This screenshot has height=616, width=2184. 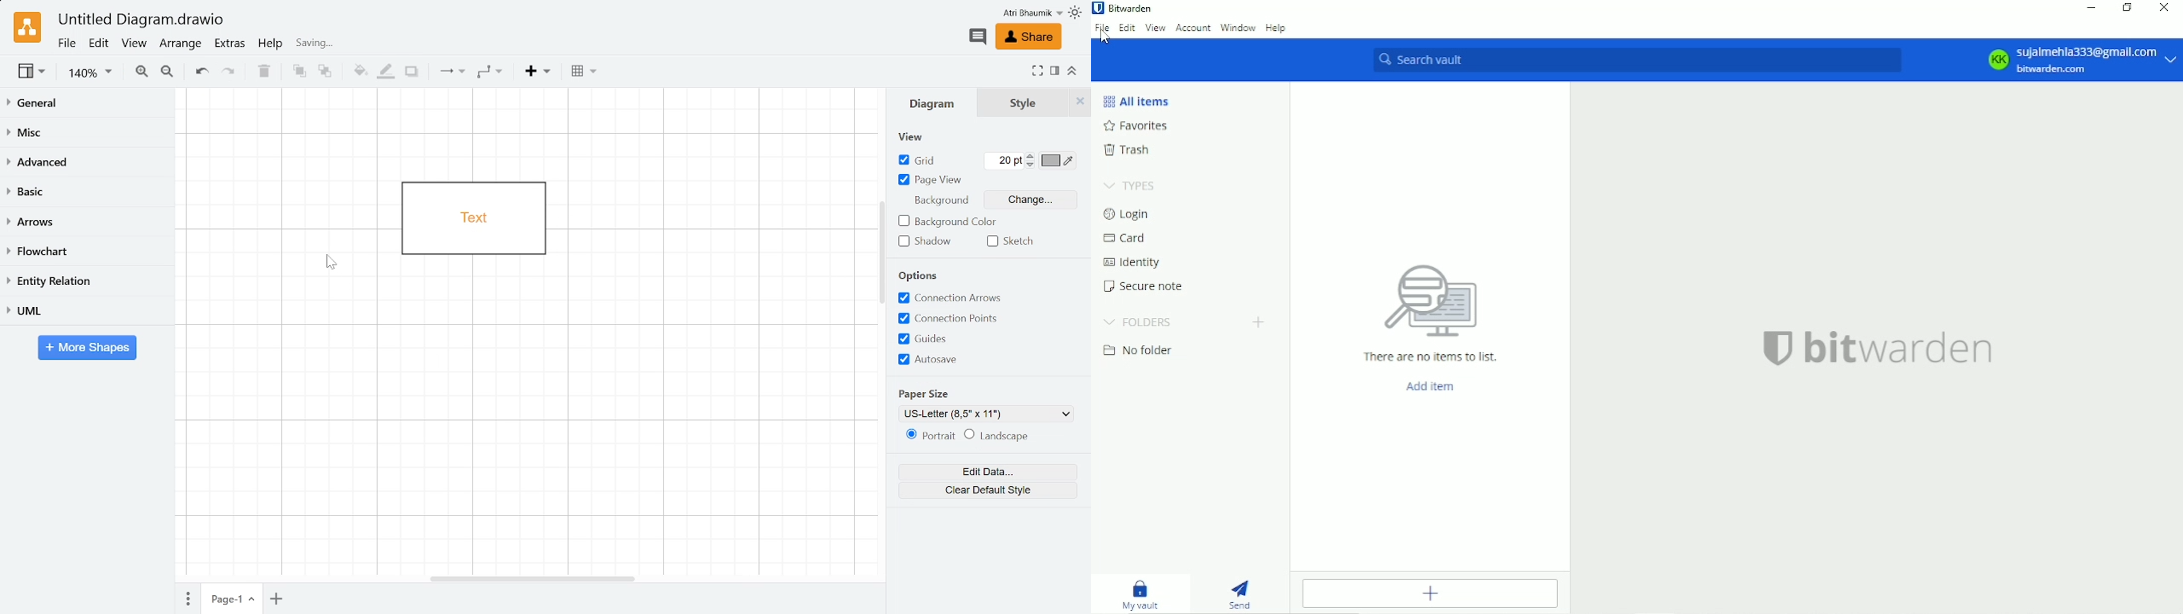 I want to click on To back, so click(x=327, y=72).